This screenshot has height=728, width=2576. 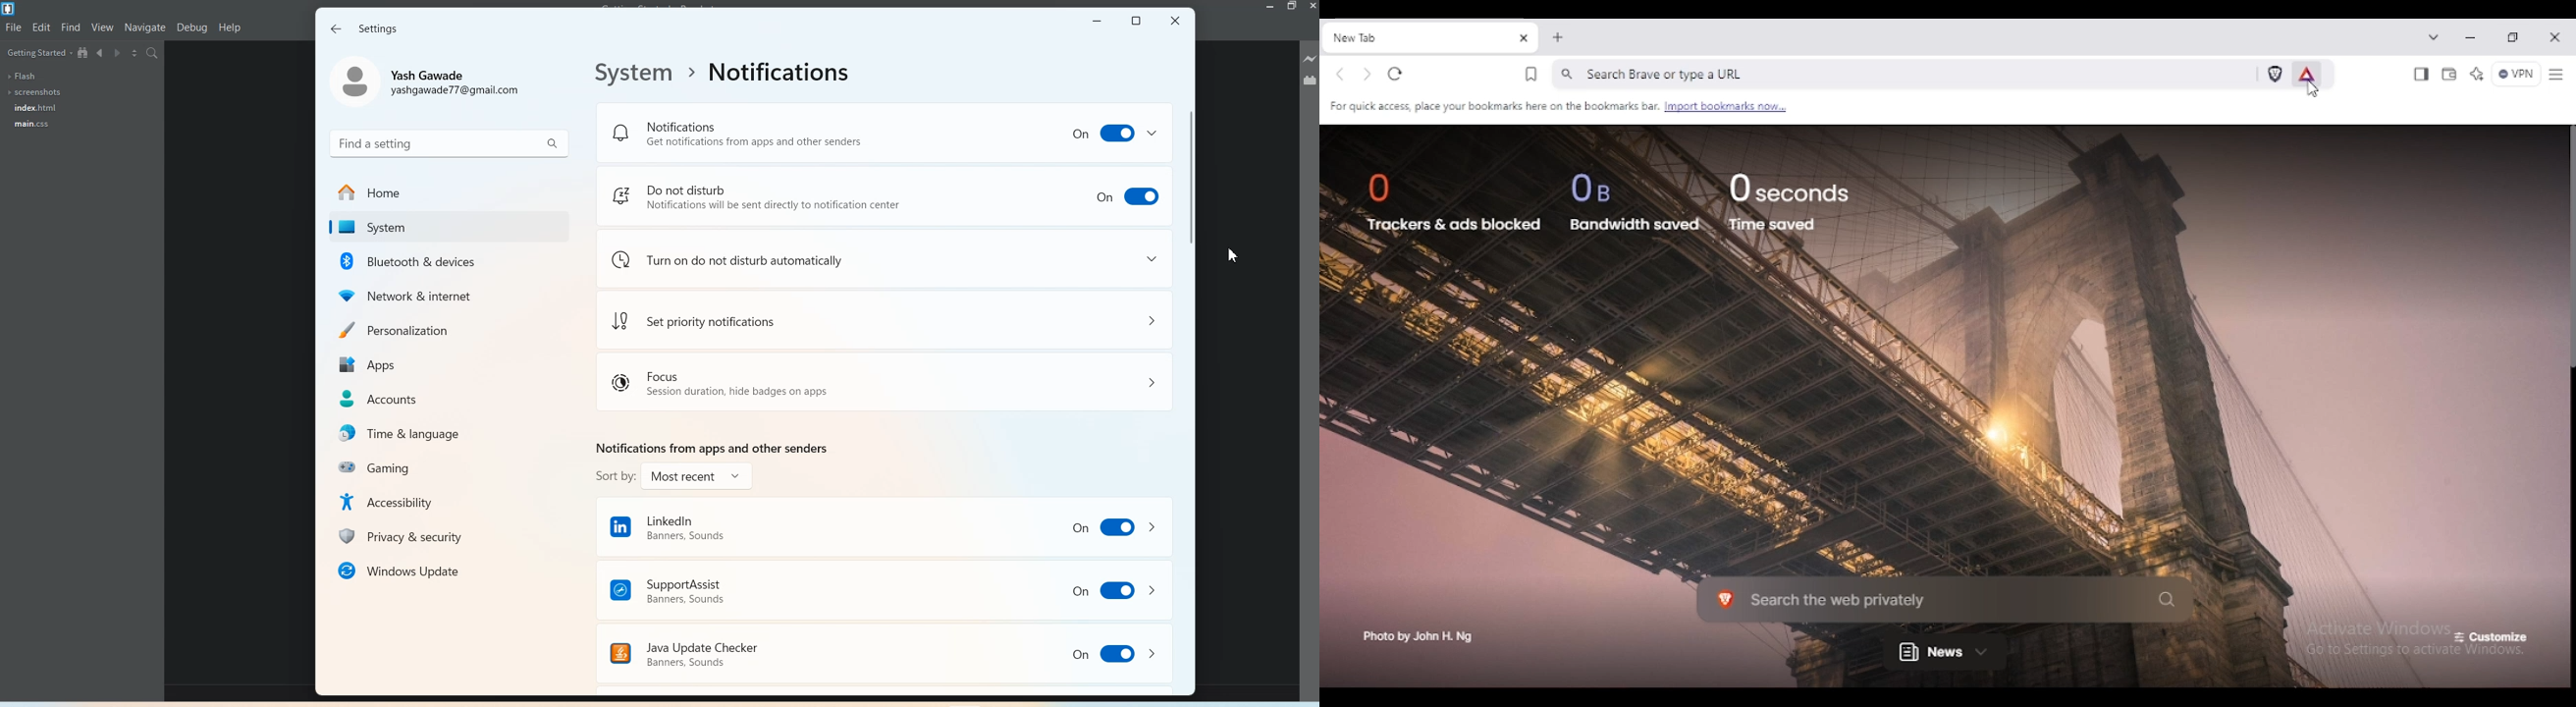 I want to click on Getting Started, so click(x=39, y=53).